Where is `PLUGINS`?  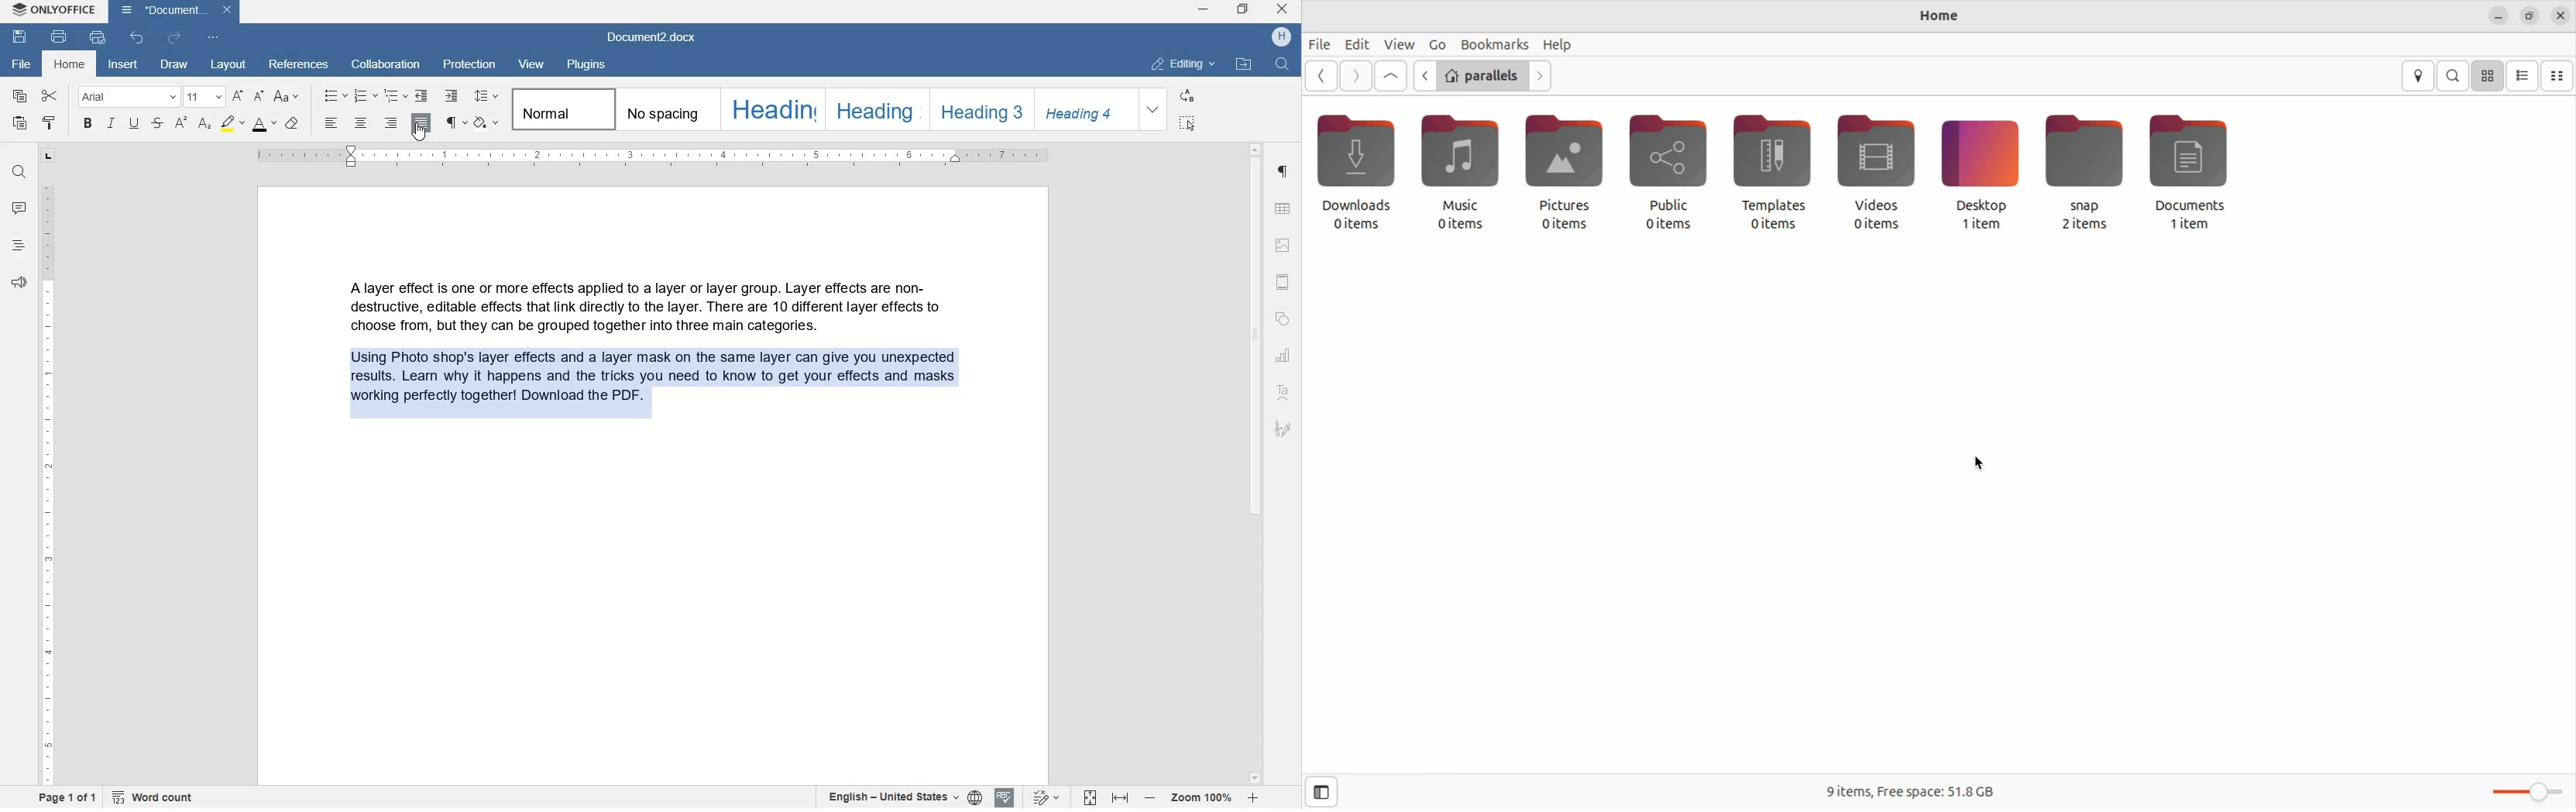 PLUGINS is located at coordinates (586, 65).